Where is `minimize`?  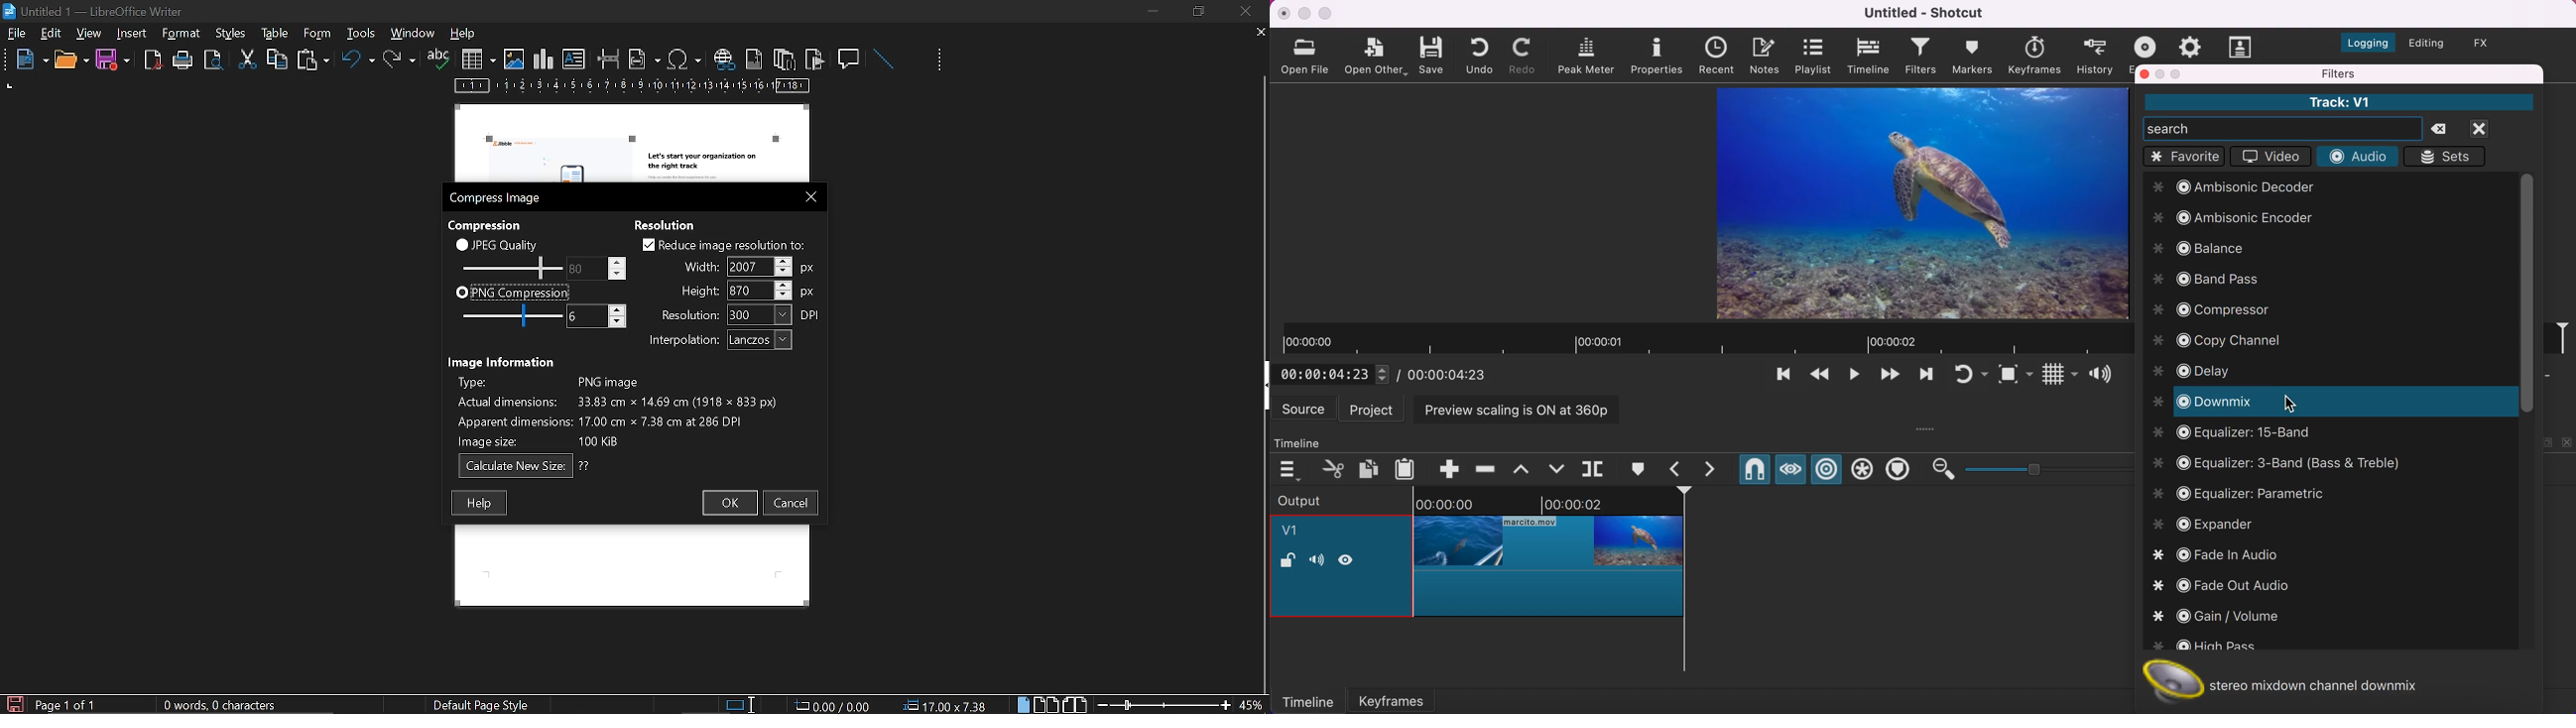
minimize is located at coordinates (1304, 13).